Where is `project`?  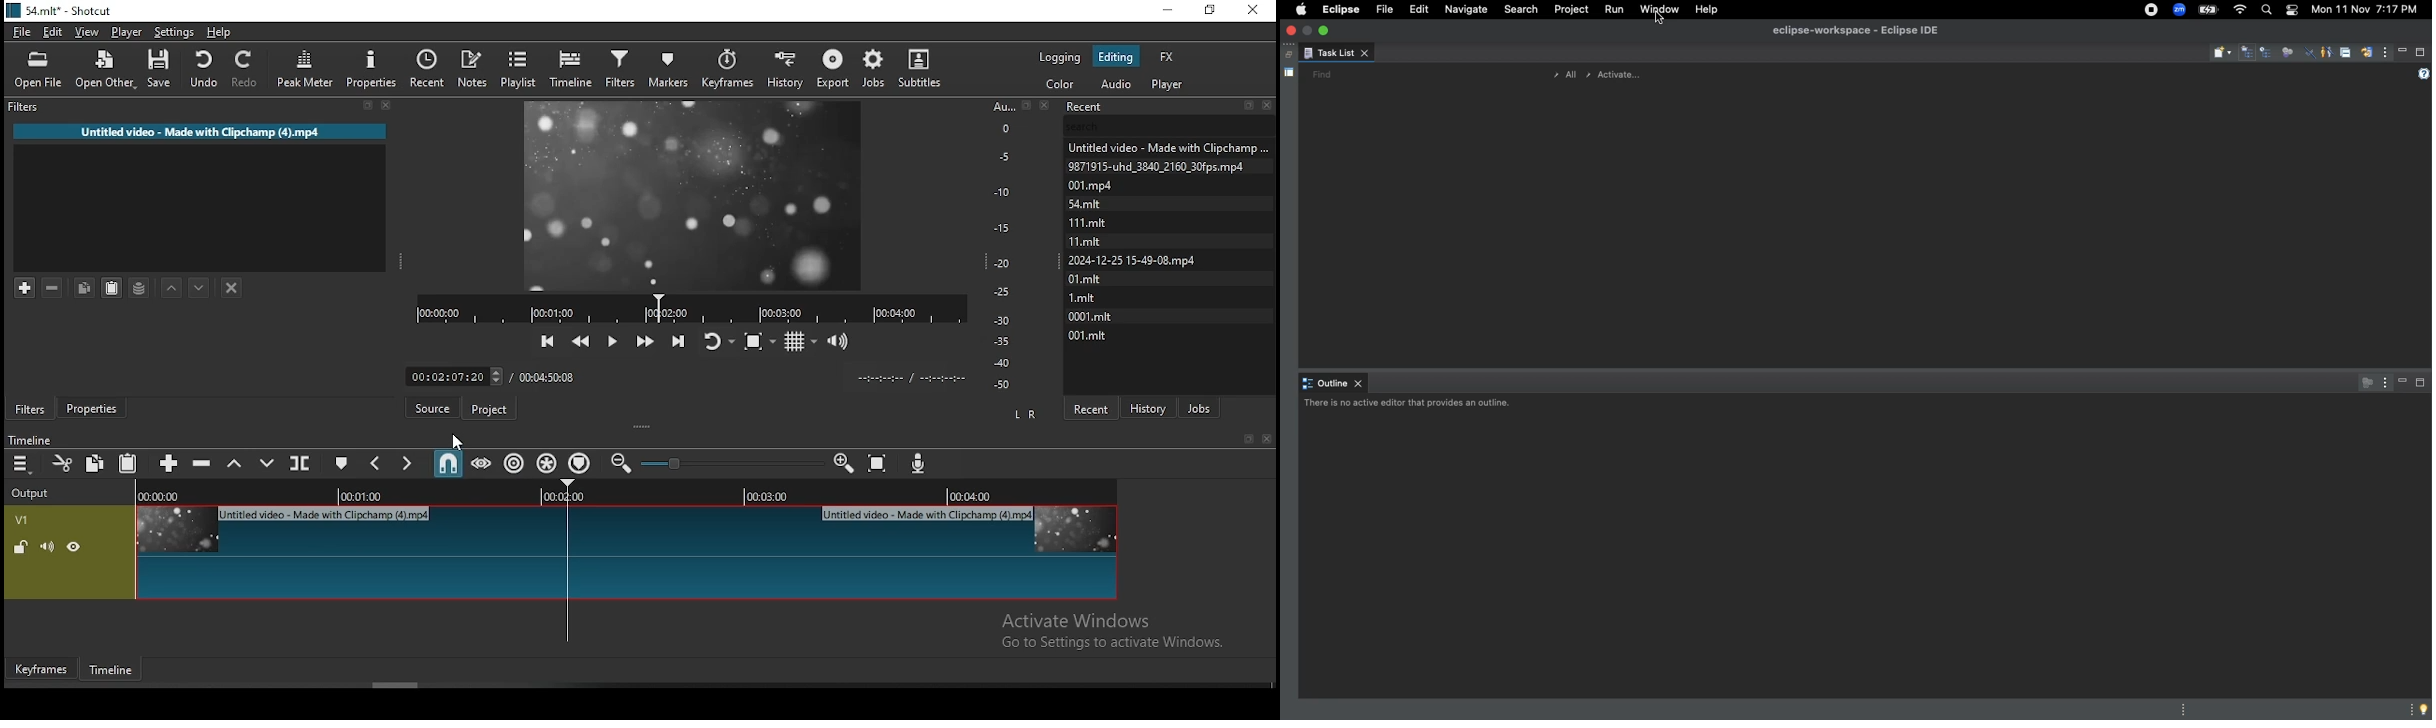 project is located at coordinates (487, 409).